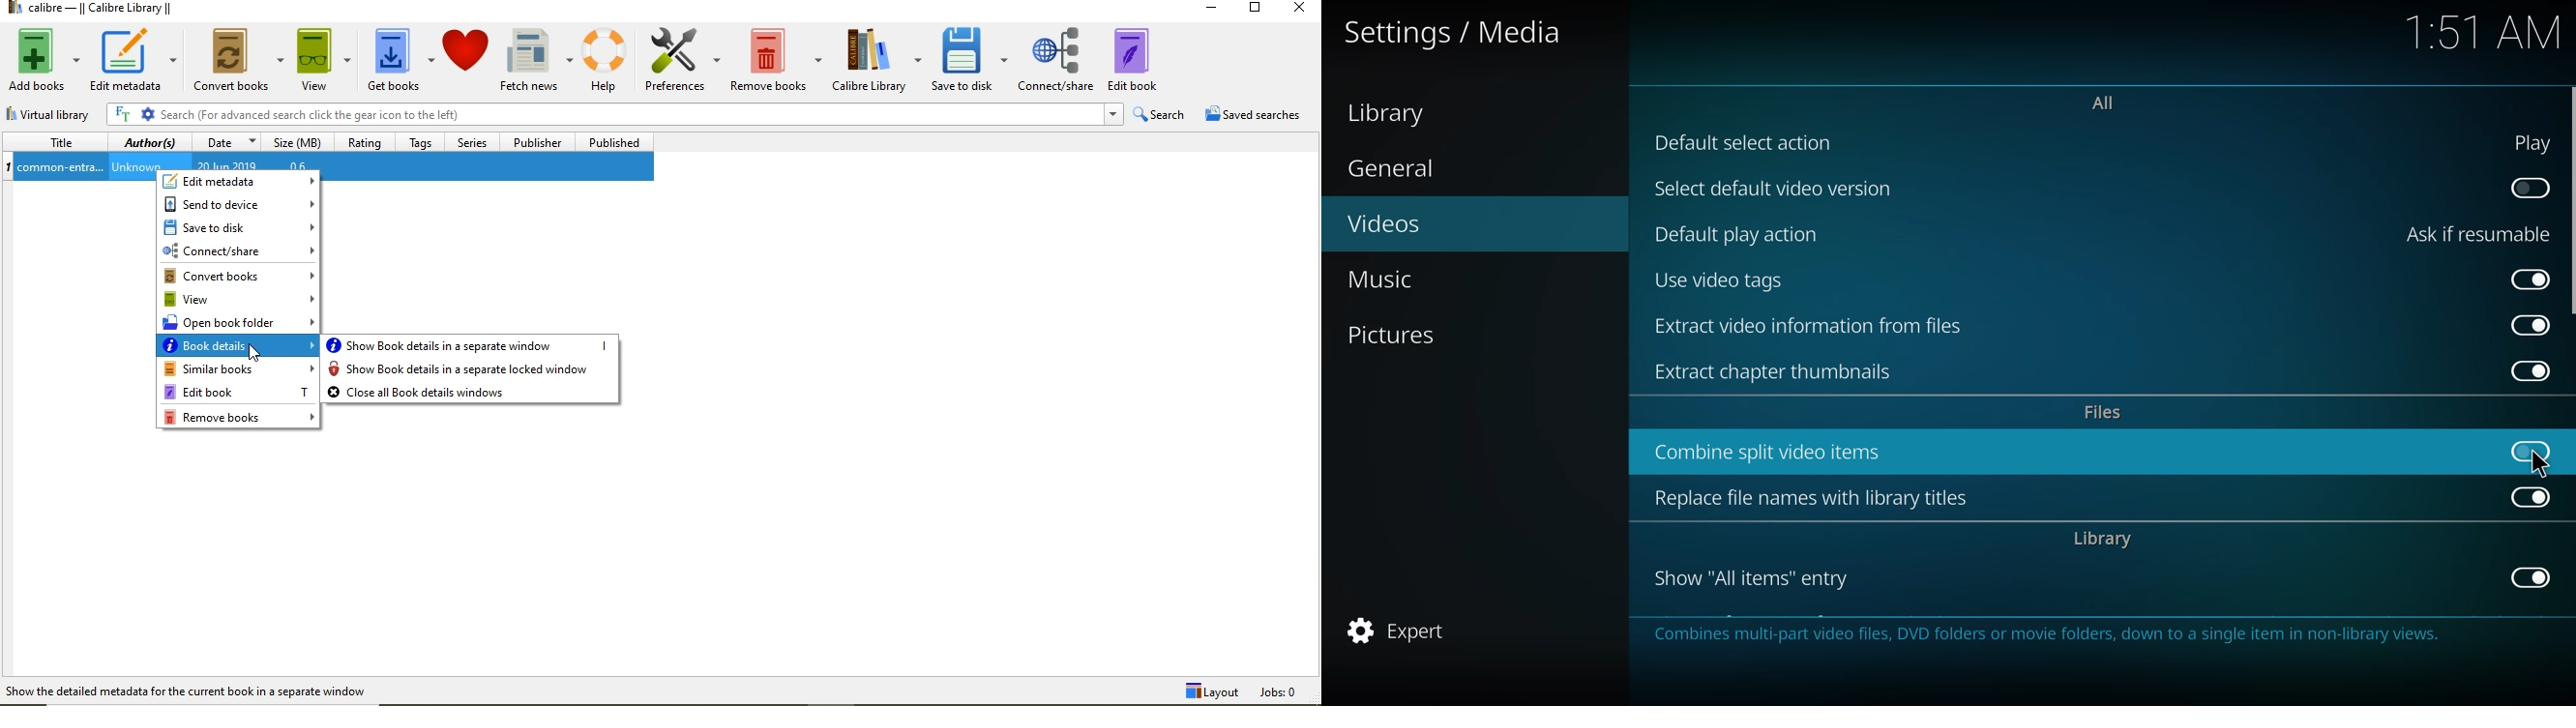 This screenshot has height=728, width=2576. Describe the element at coordinates (1394, 171) in the screenshot. I see `general` at that location.